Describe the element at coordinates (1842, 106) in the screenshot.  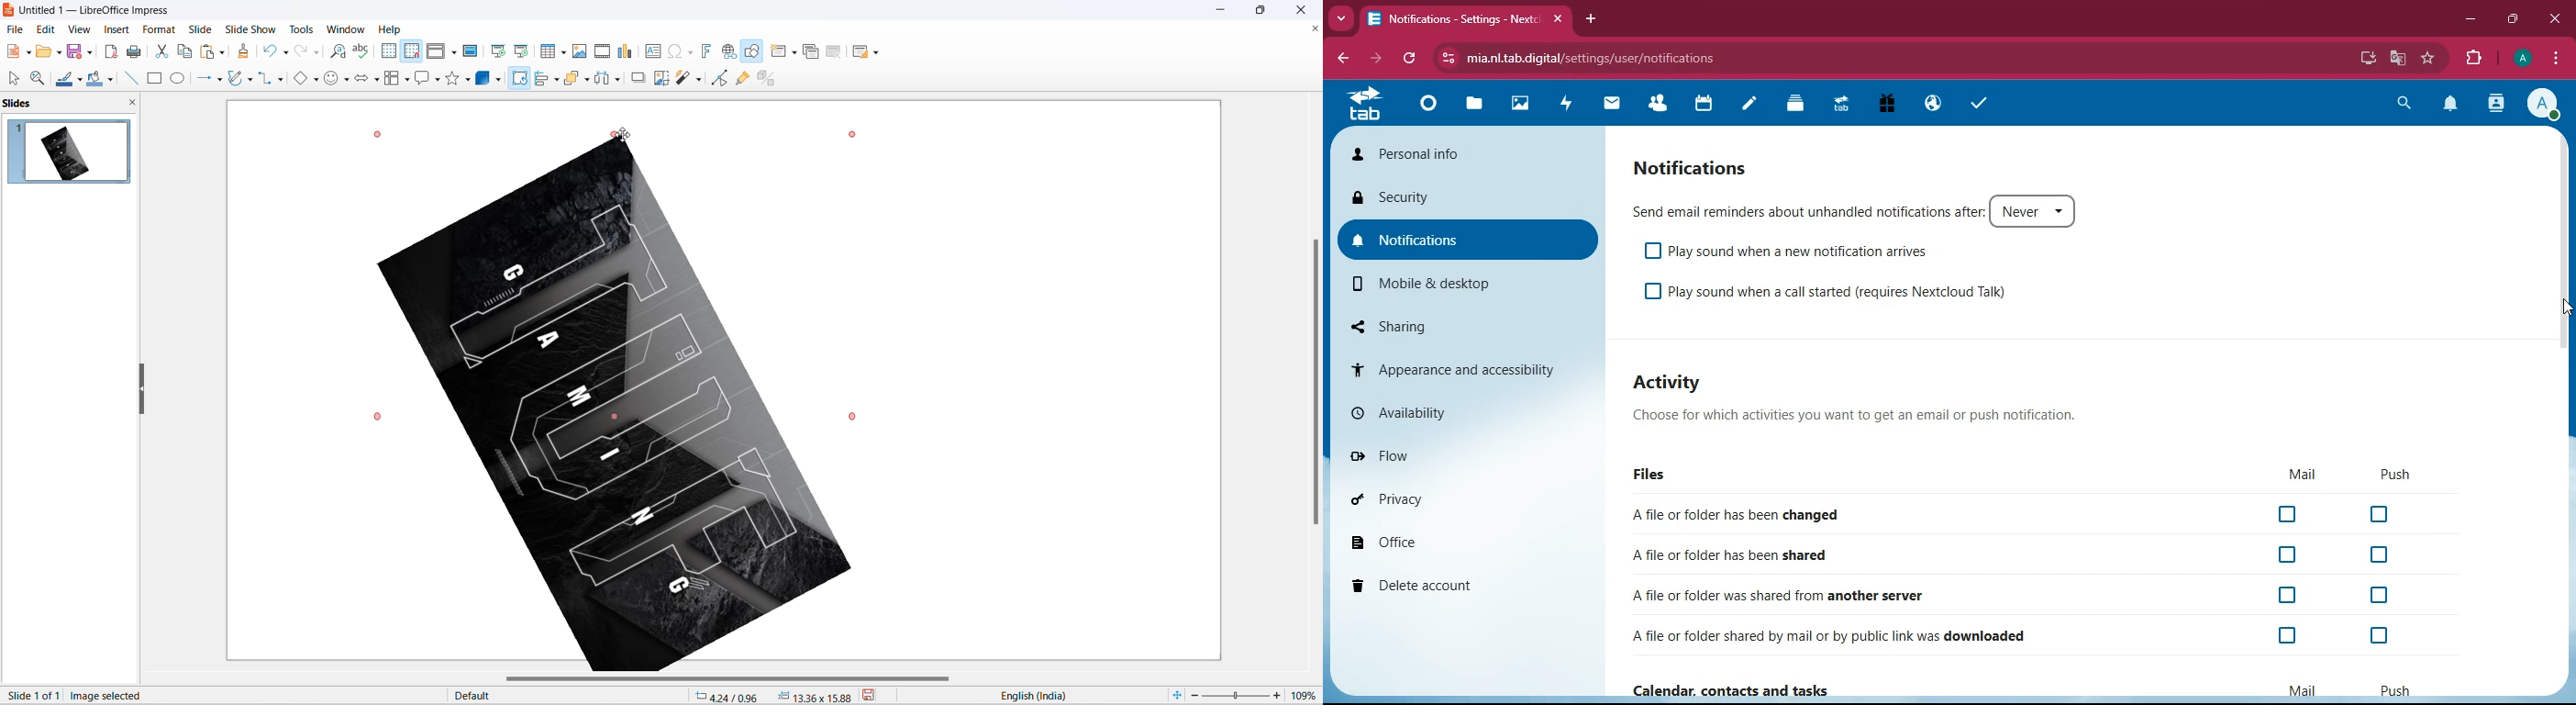
I see `Upgrade` at that location.